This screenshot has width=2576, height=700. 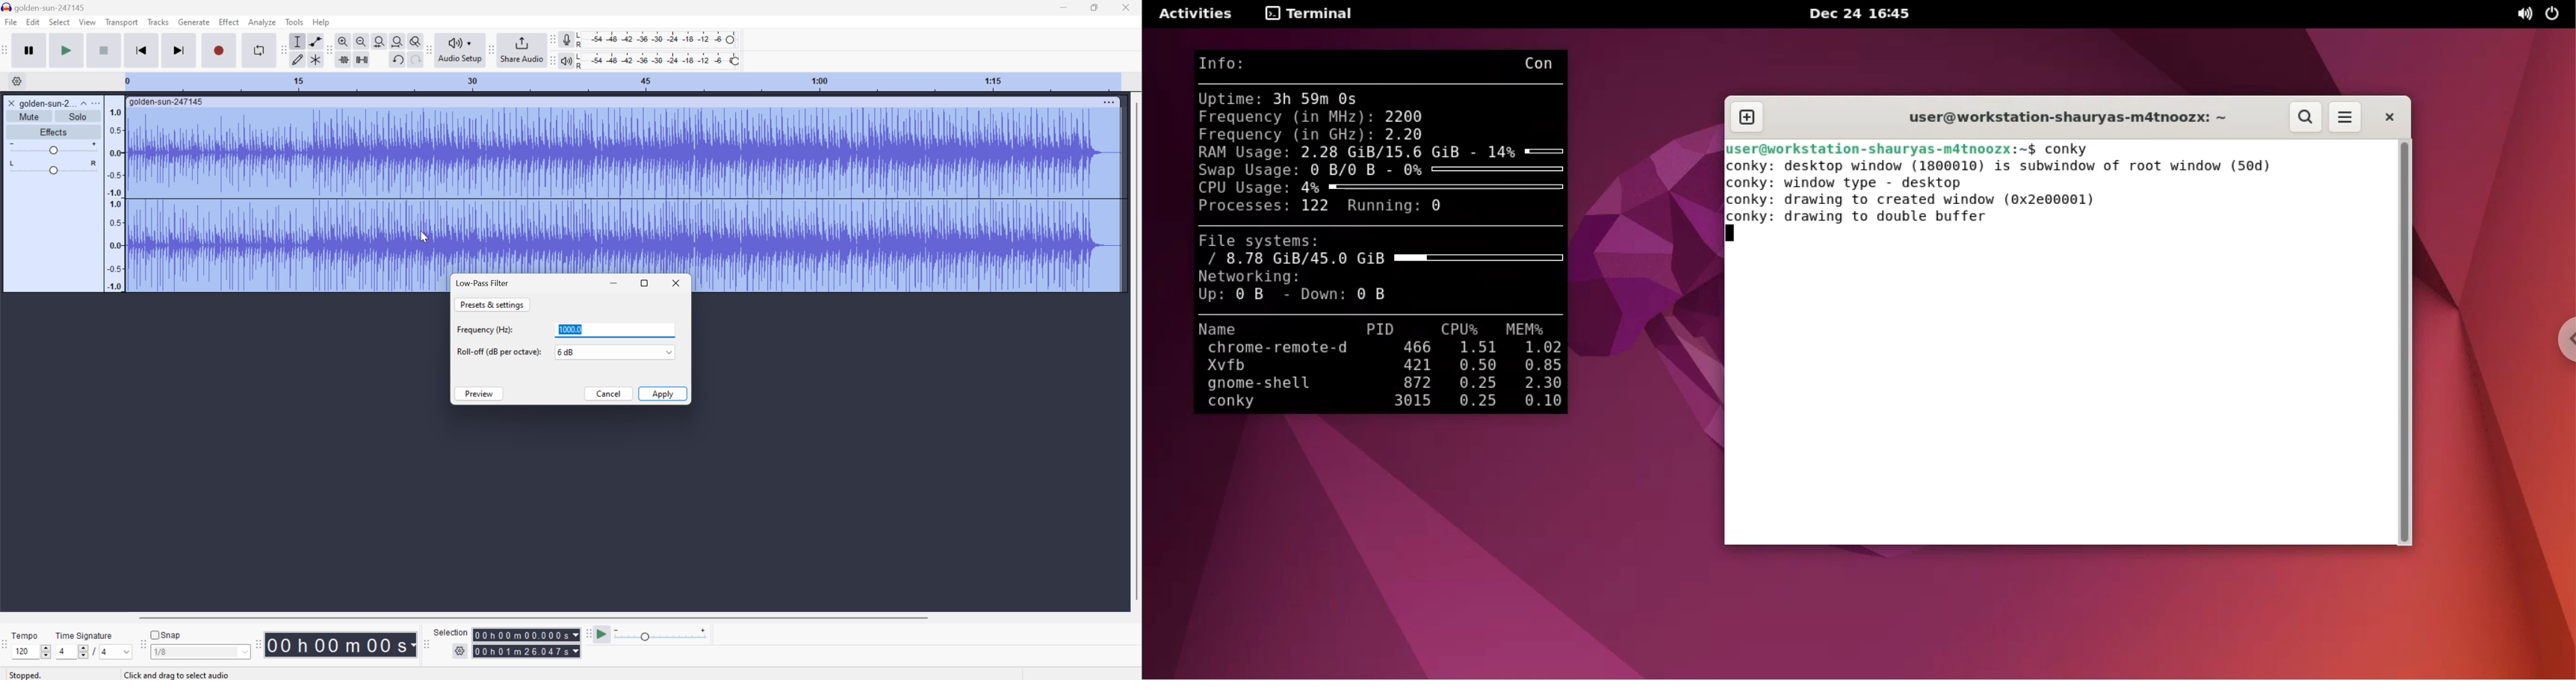 I want to click on Play at speed, so click(x=603, y=635).